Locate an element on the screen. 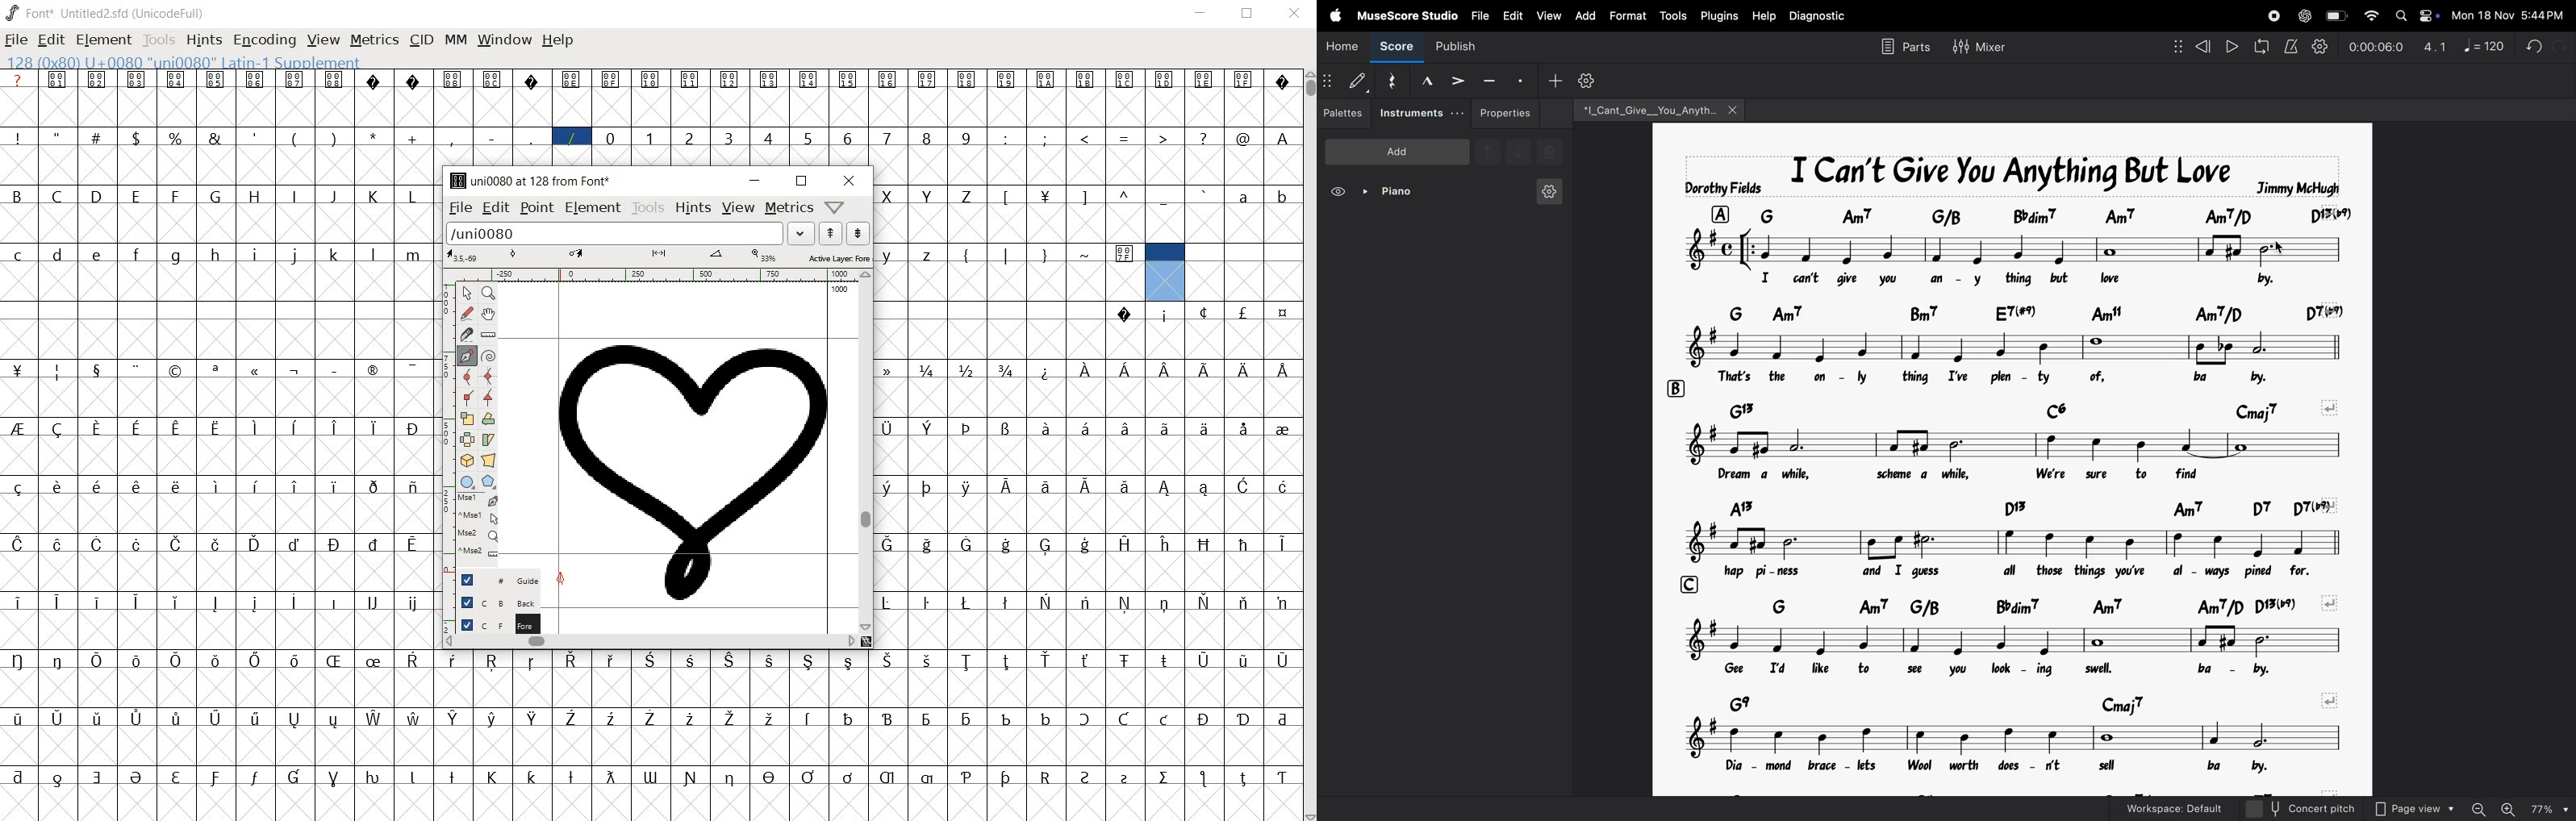 Image resolution: width=2576 pixels, height=840 pixels. glyph is located at coordinates (968, 428).